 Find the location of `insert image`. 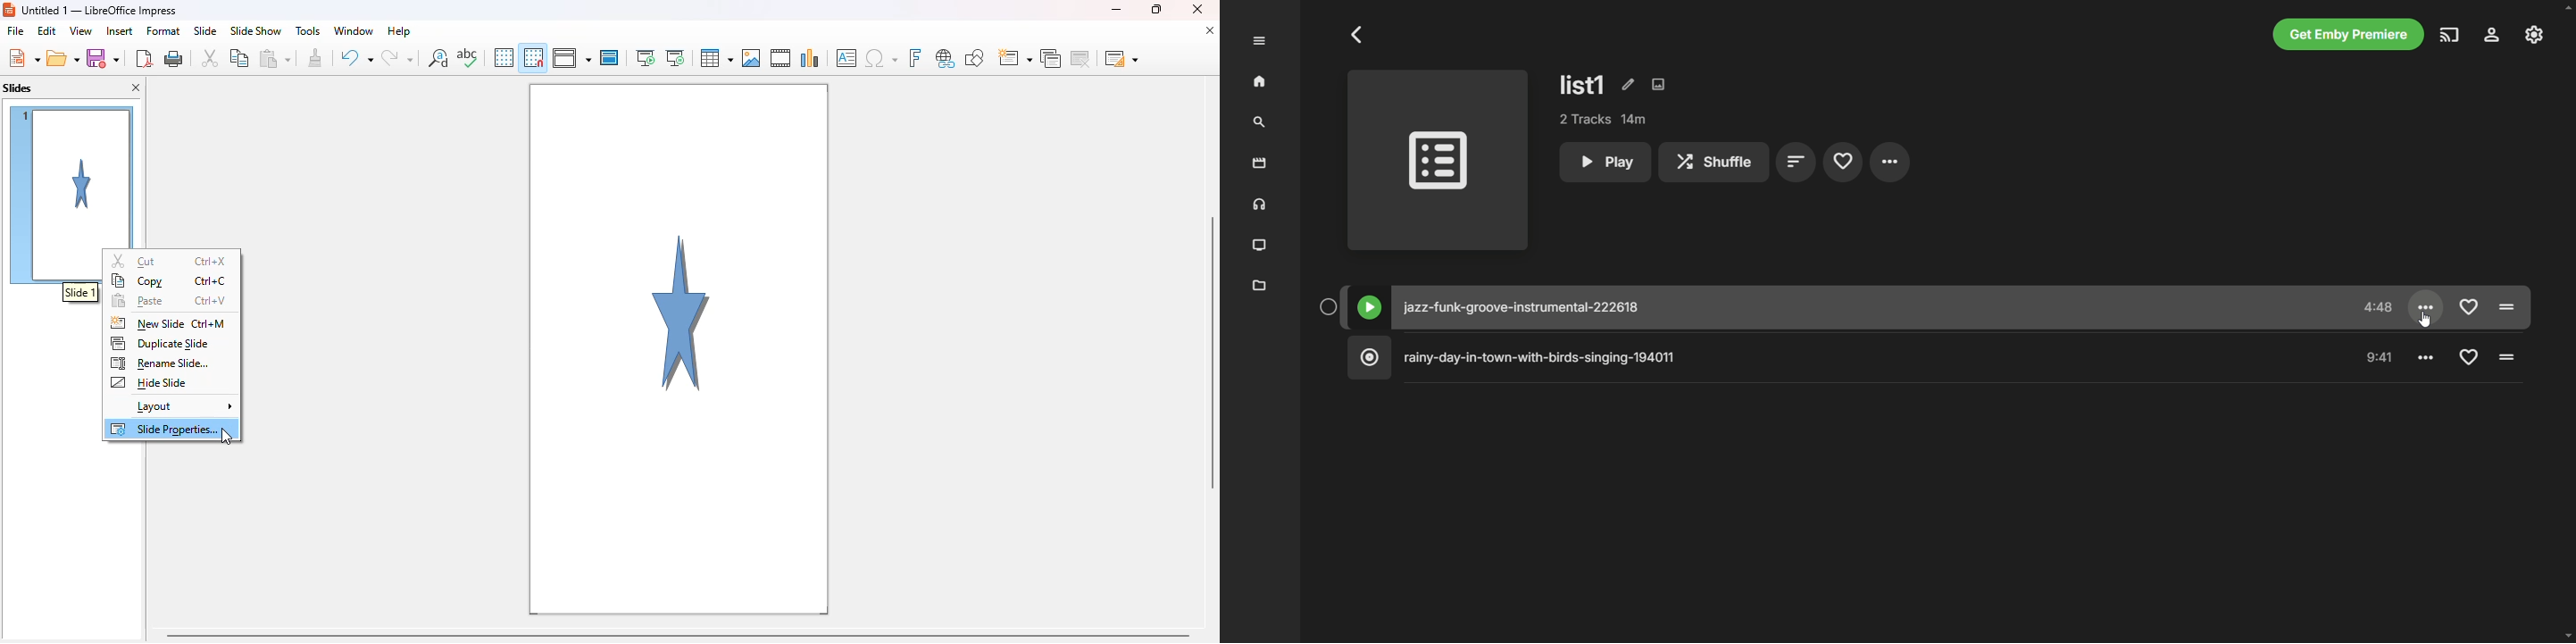

insert image is located at coordinates (752, 58).